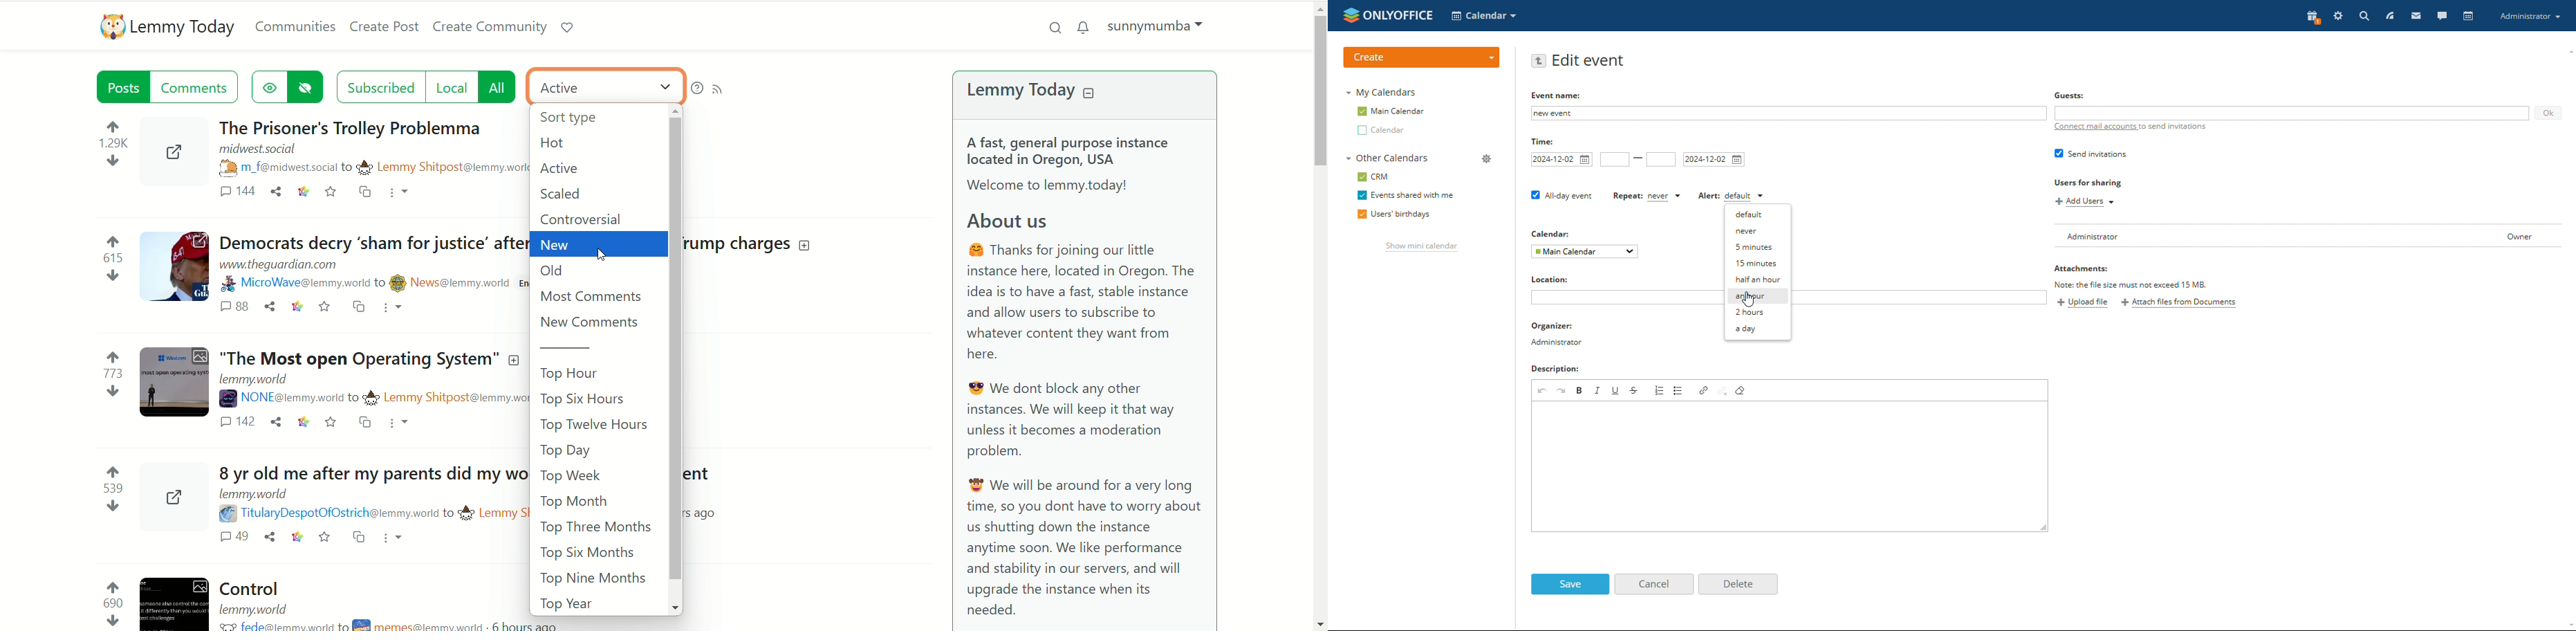 This screenshot has height=644, width=2576. What do you see at coordinates (1703, 390) in the screenshot?
I see `link` at bounding box center [1703, 390].